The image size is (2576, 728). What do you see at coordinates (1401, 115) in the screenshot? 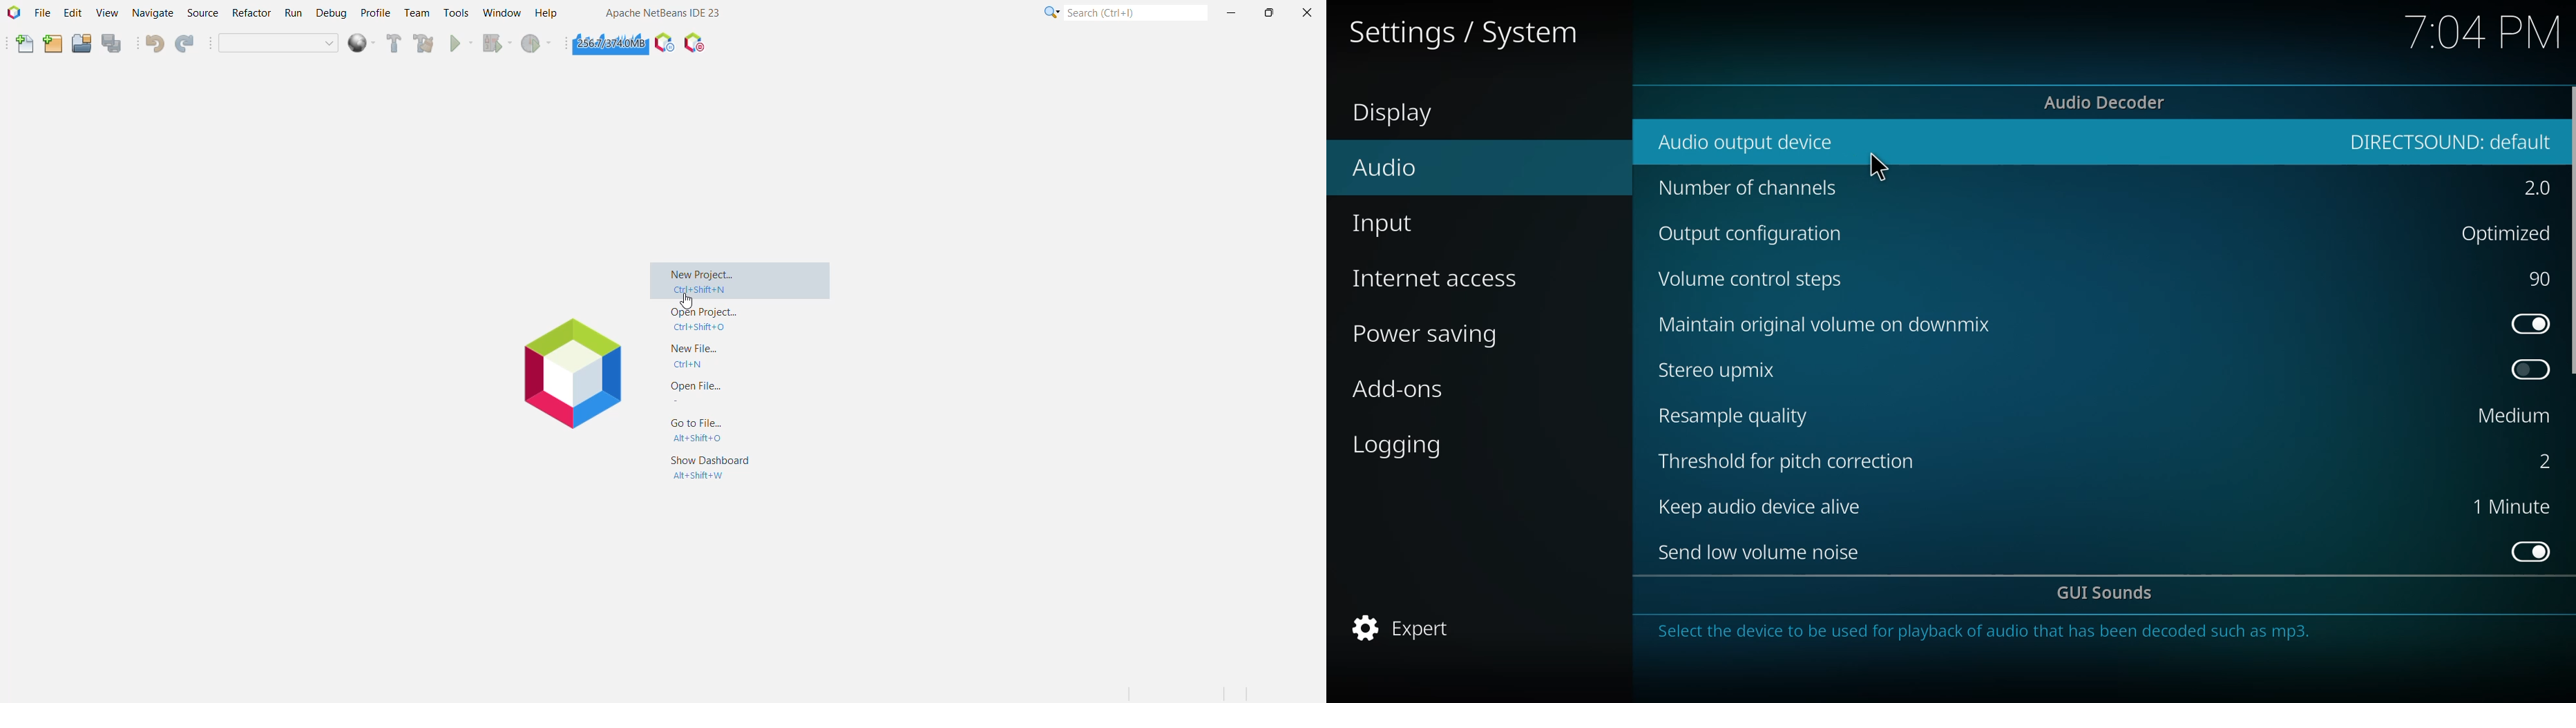
I see `display` at bounding box center [1401, 115].